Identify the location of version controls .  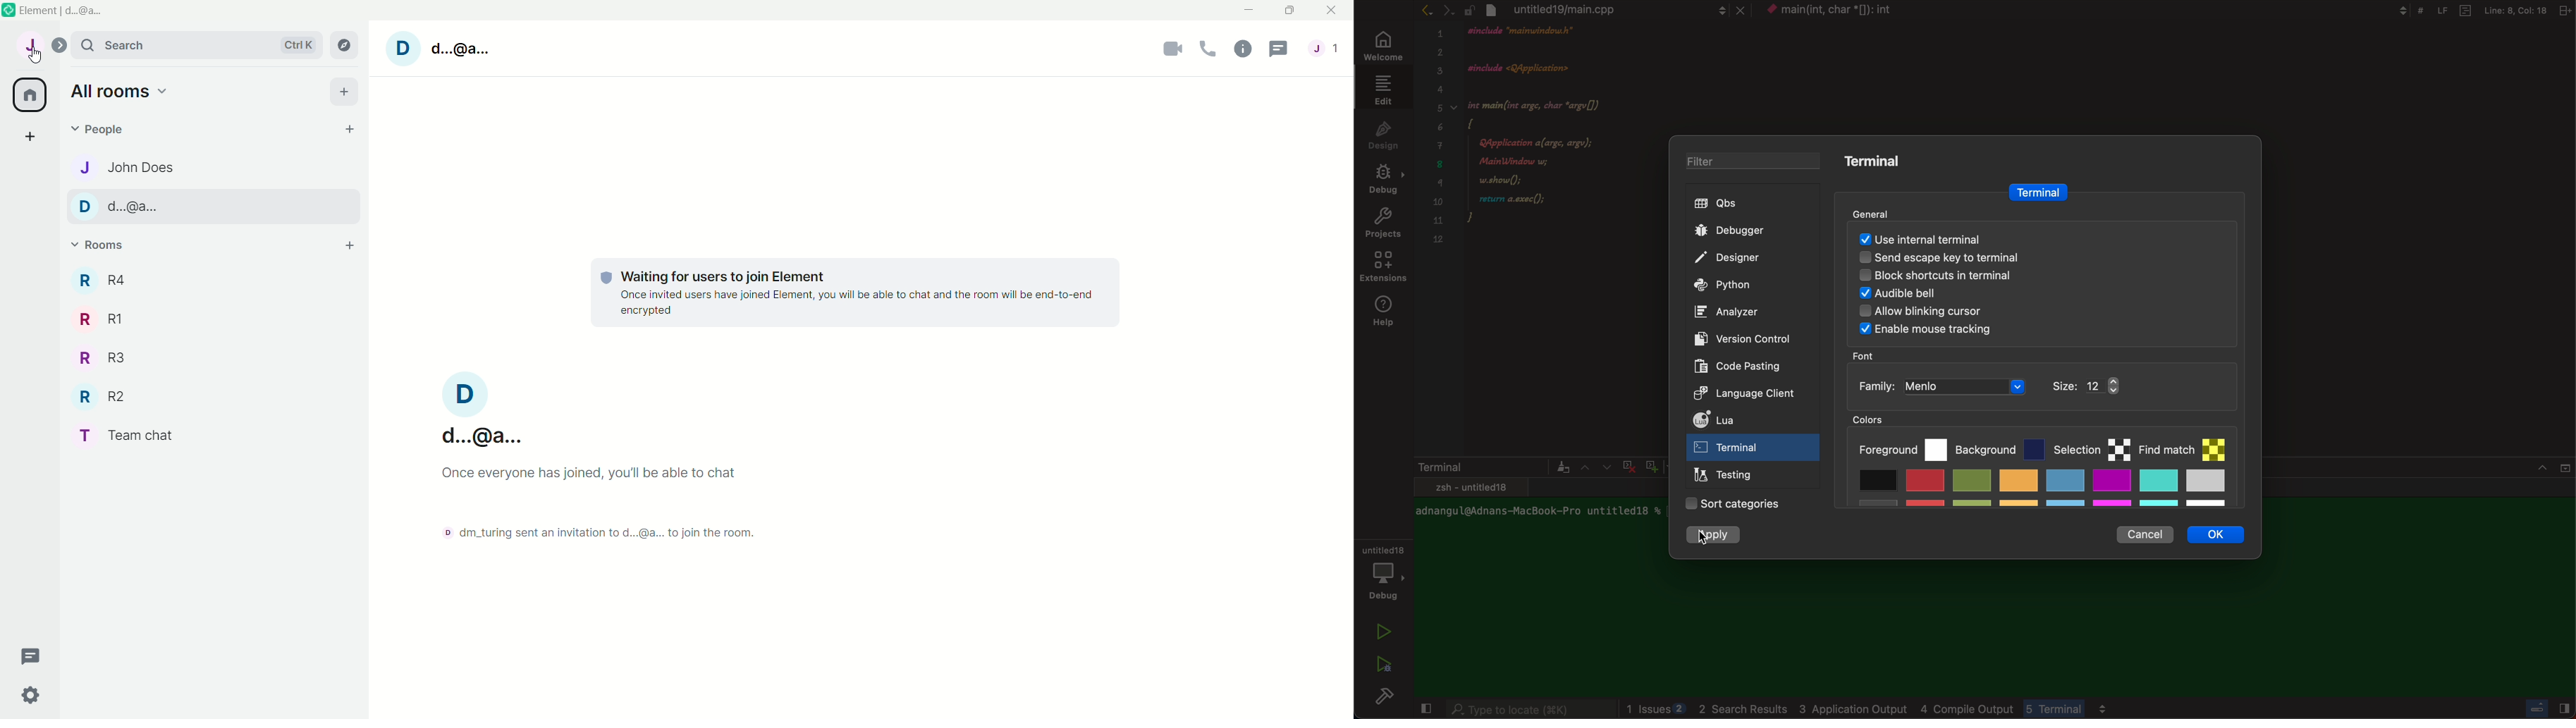
(1738, 338).